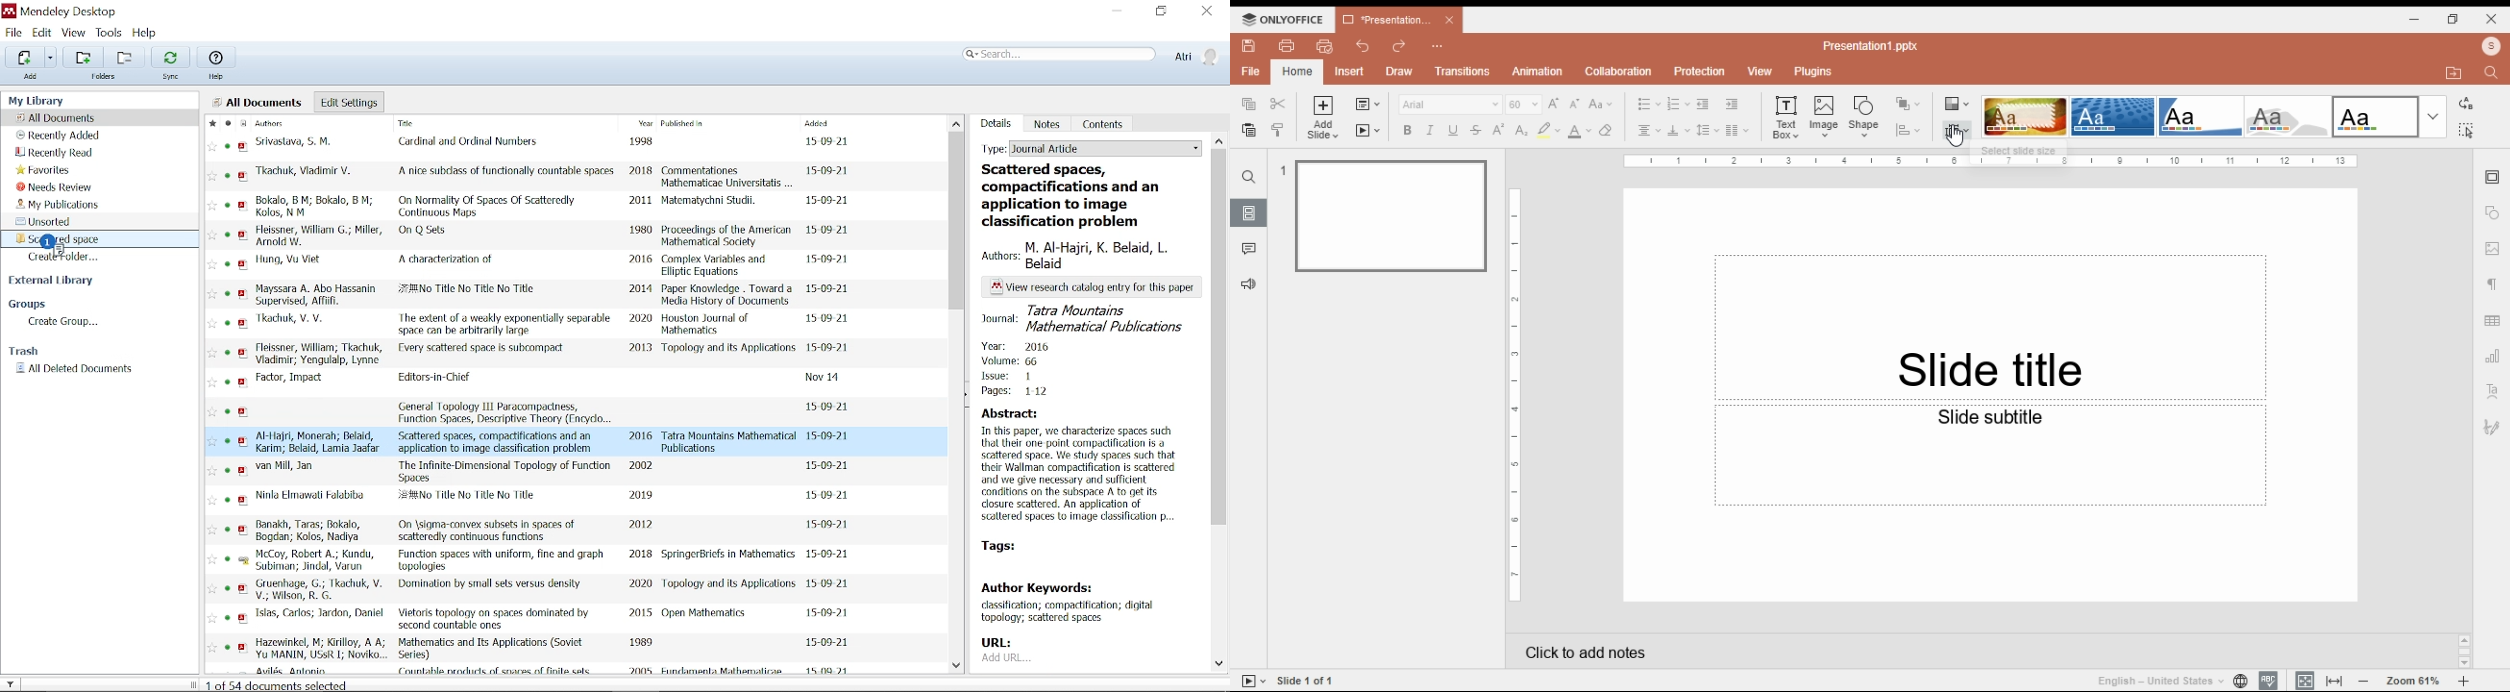 The width and height of the screenshot is (2520, 700). I want to click on Tatra Mountains Mathematical
Publications, so click(730, 442).